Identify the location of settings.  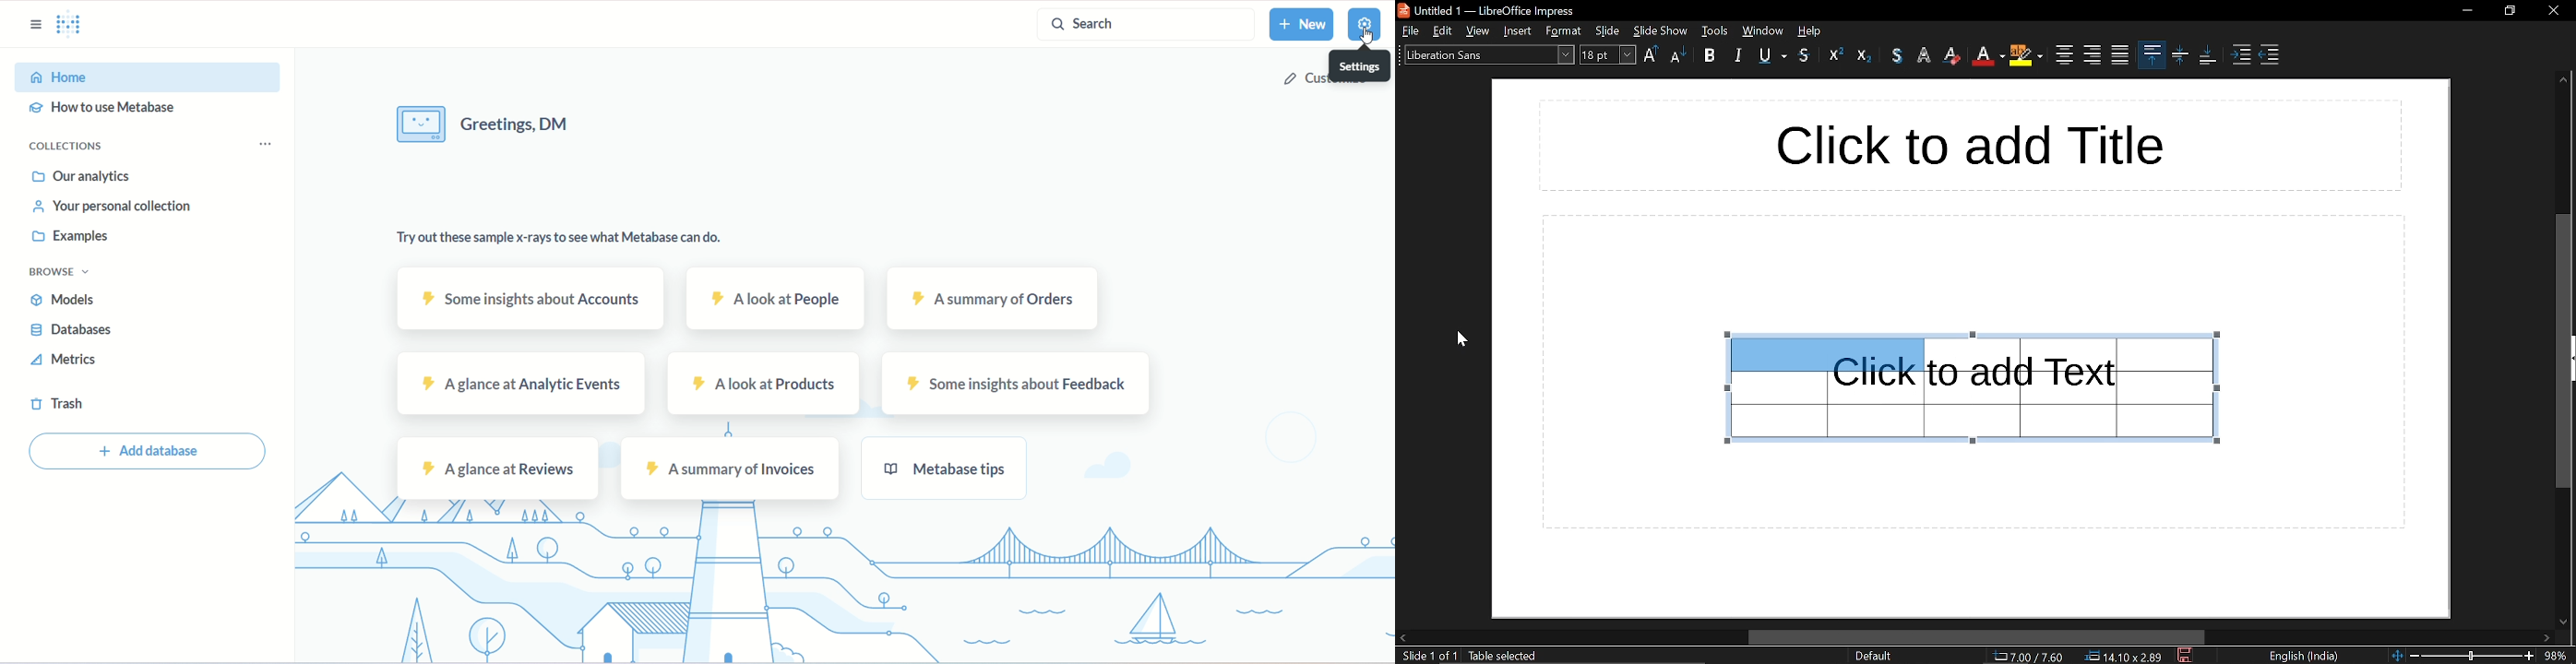
(1366, 24).